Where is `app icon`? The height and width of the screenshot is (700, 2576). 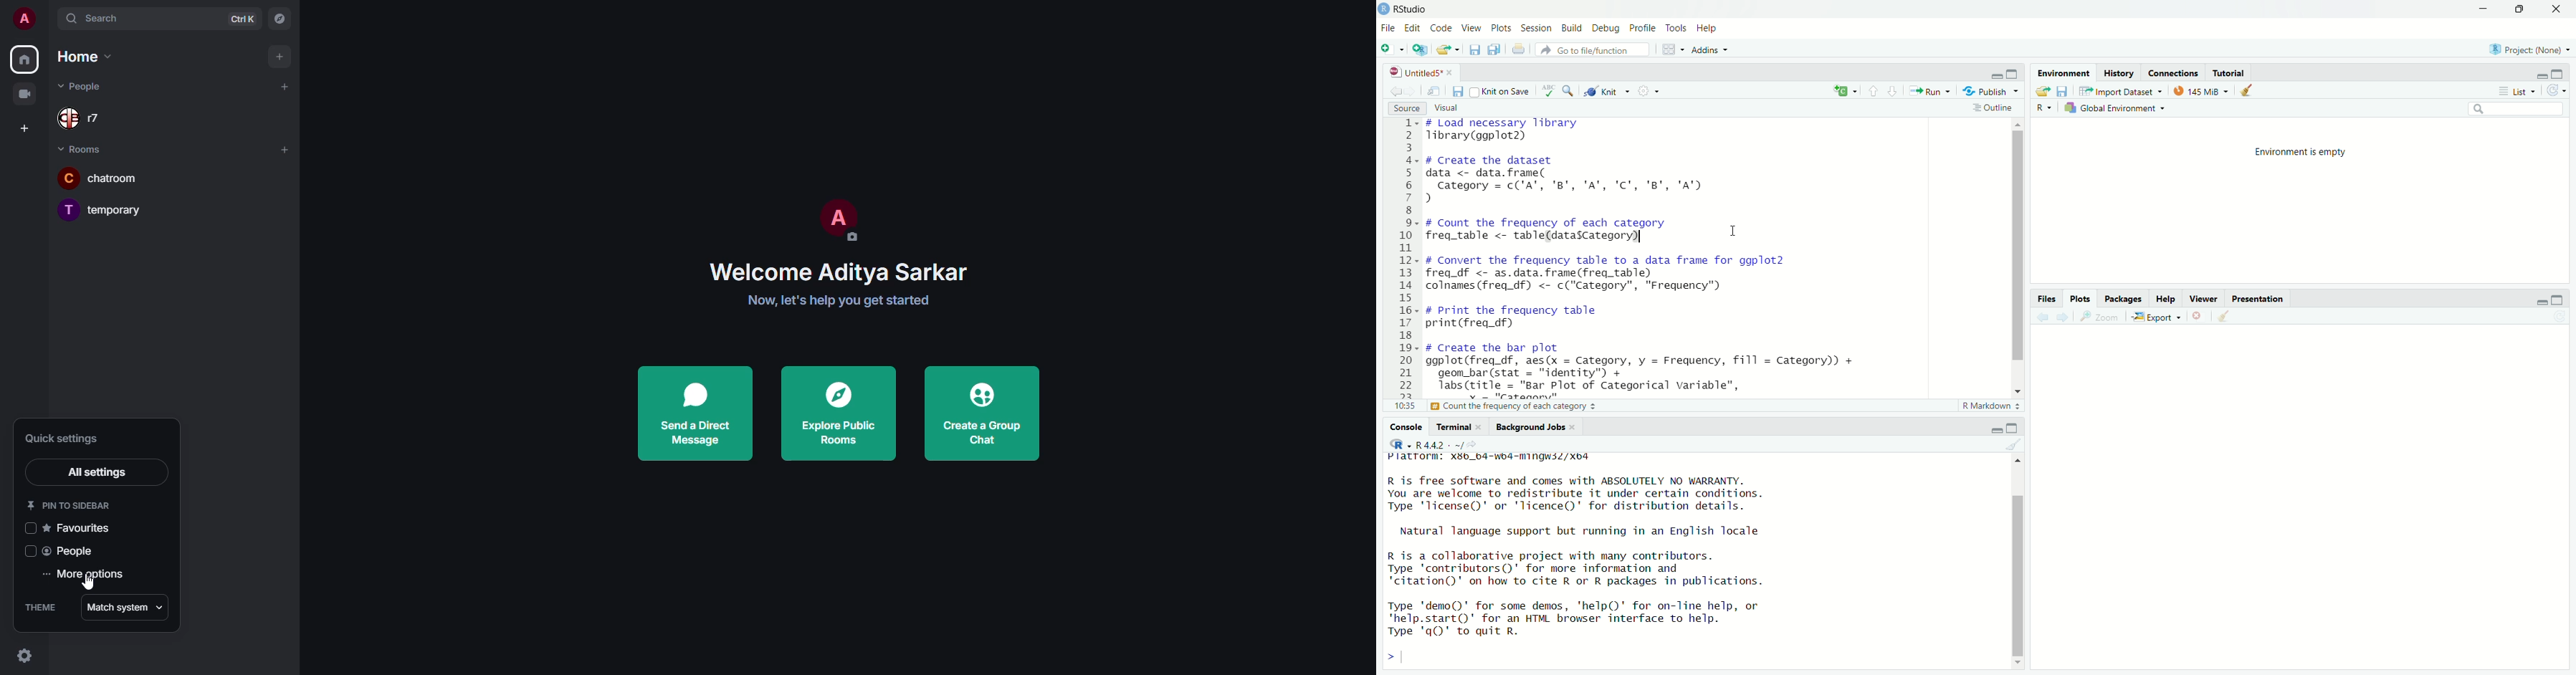
app icon is located at coordinates (1384, 9).